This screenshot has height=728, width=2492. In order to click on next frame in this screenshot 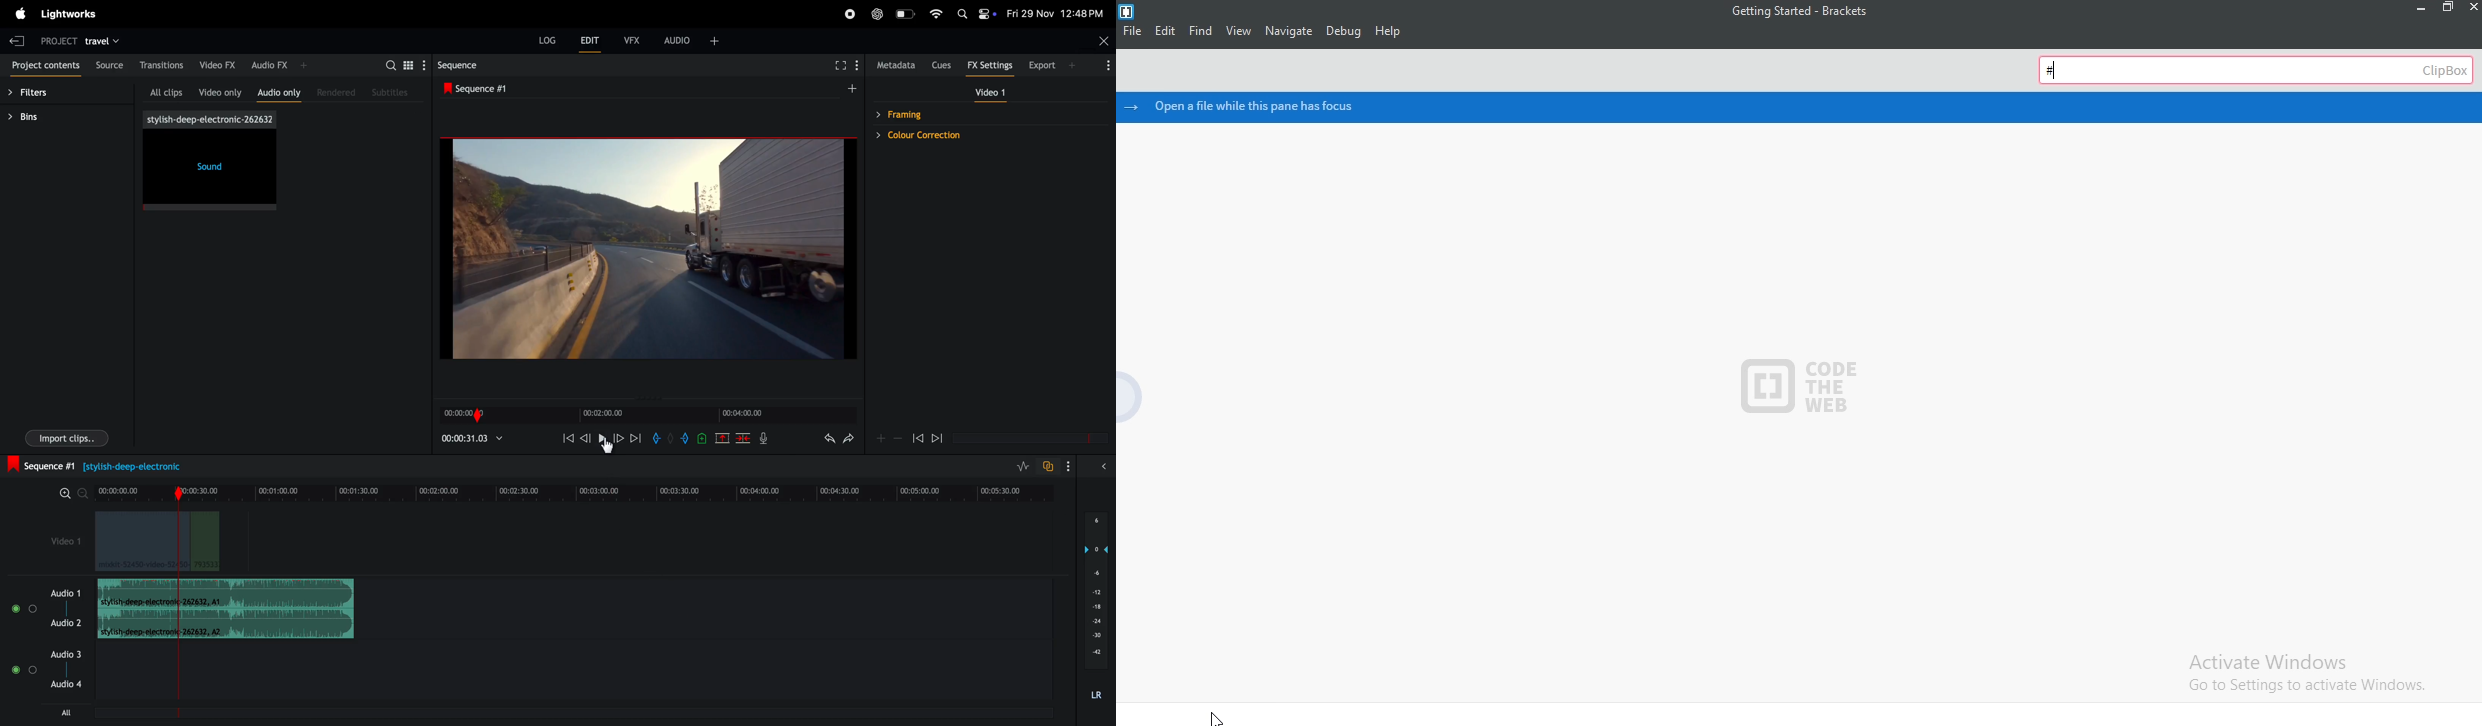, I will do `click(940, 438)`.